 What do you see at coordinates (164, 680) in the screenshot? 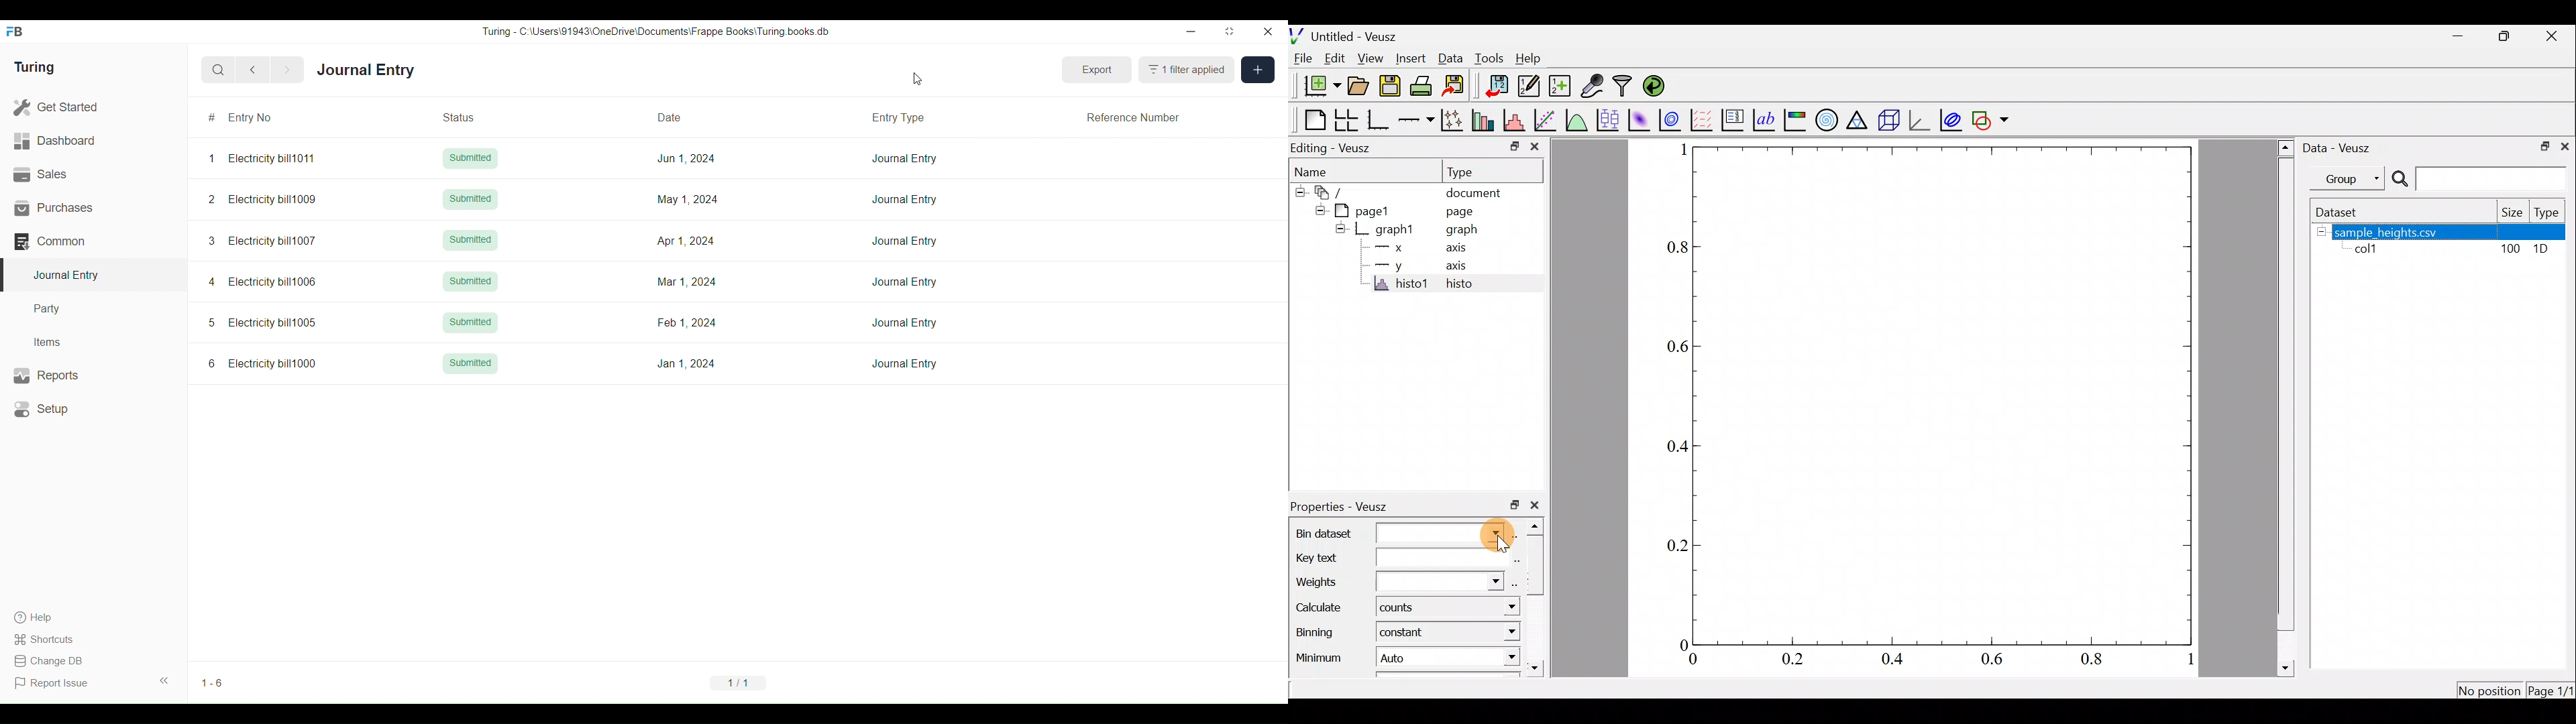
I see `Collapse sidebar` at bounding box center [164, 680].